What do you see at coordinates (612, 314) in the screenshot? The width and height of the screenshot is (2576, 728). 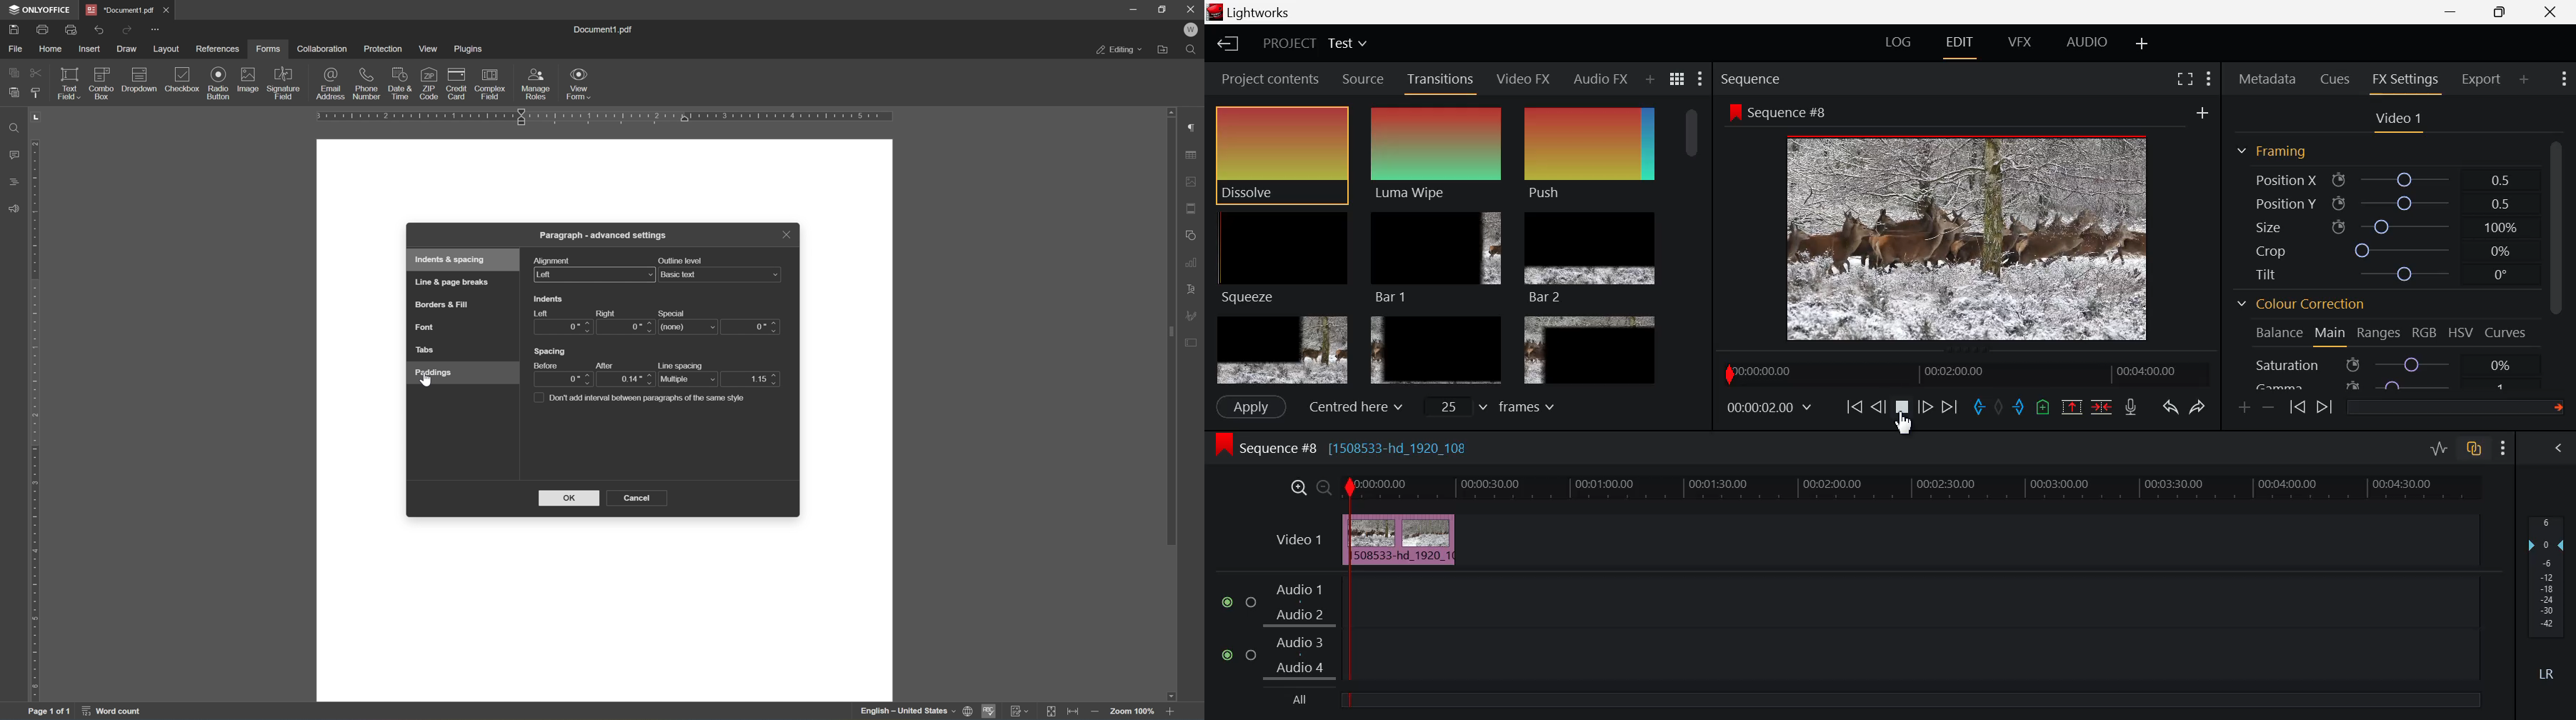 I see `right` at bounding box center [612, 314].